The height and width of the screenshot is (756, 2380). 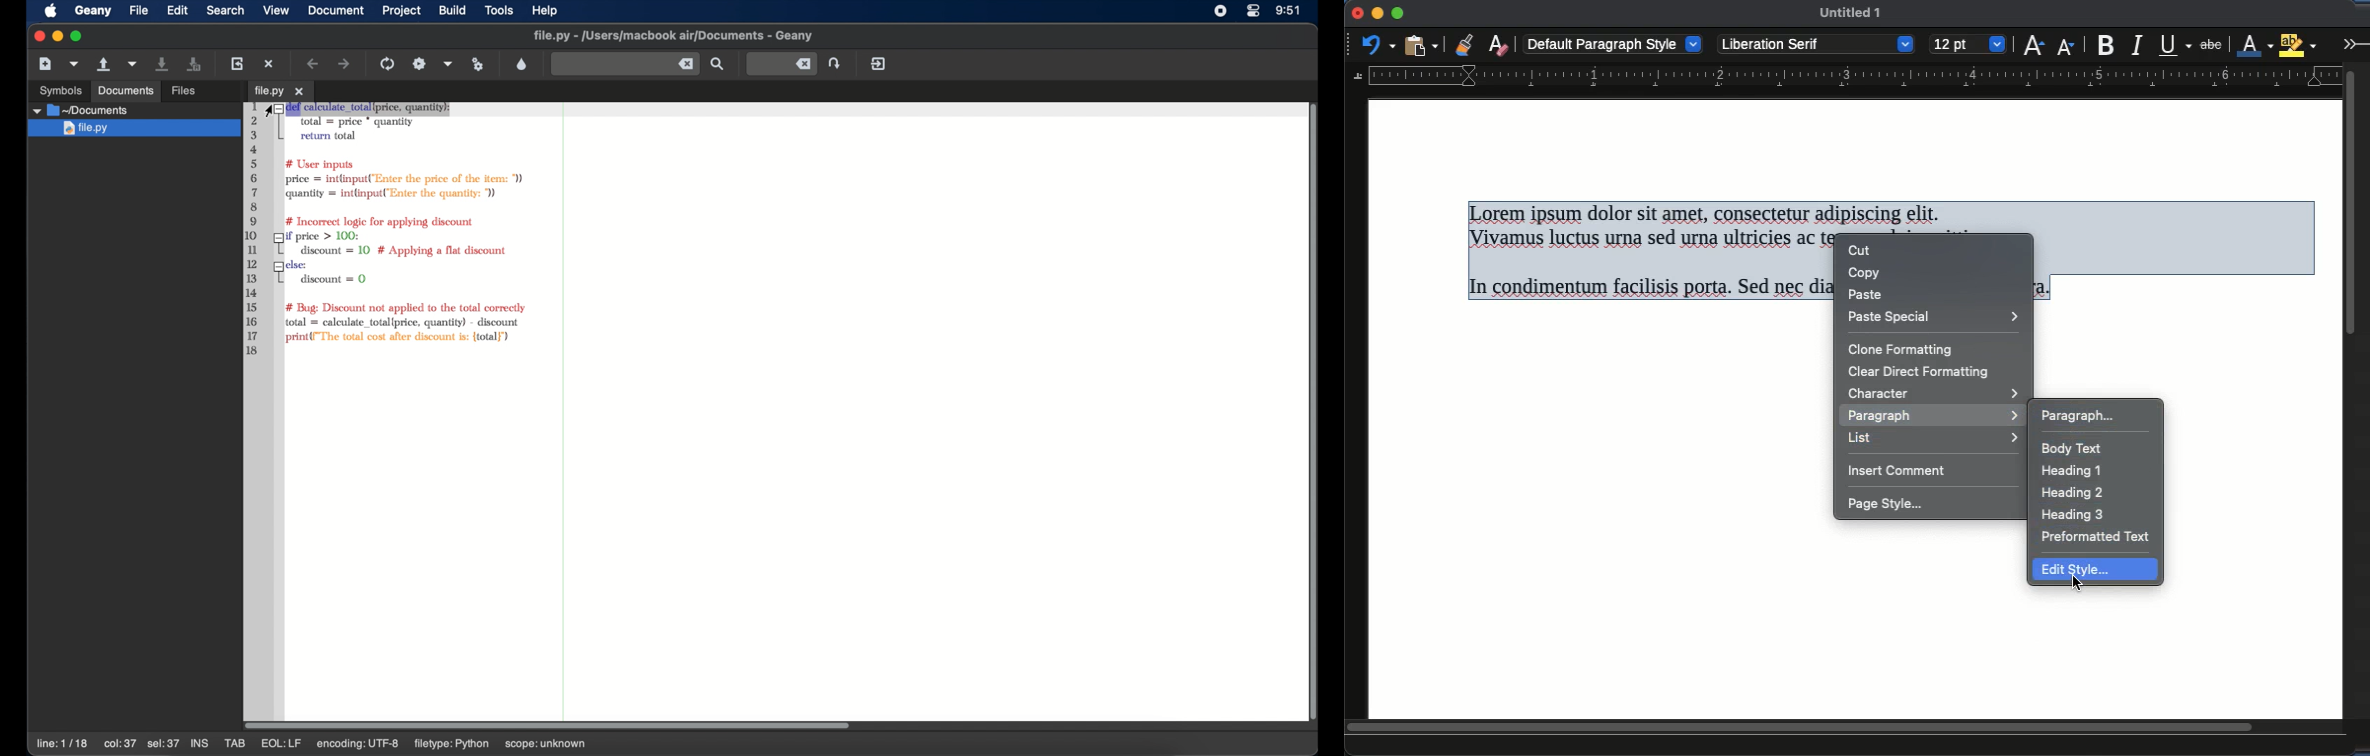 I want to click on run or view current file, so click(x=478, y=64).